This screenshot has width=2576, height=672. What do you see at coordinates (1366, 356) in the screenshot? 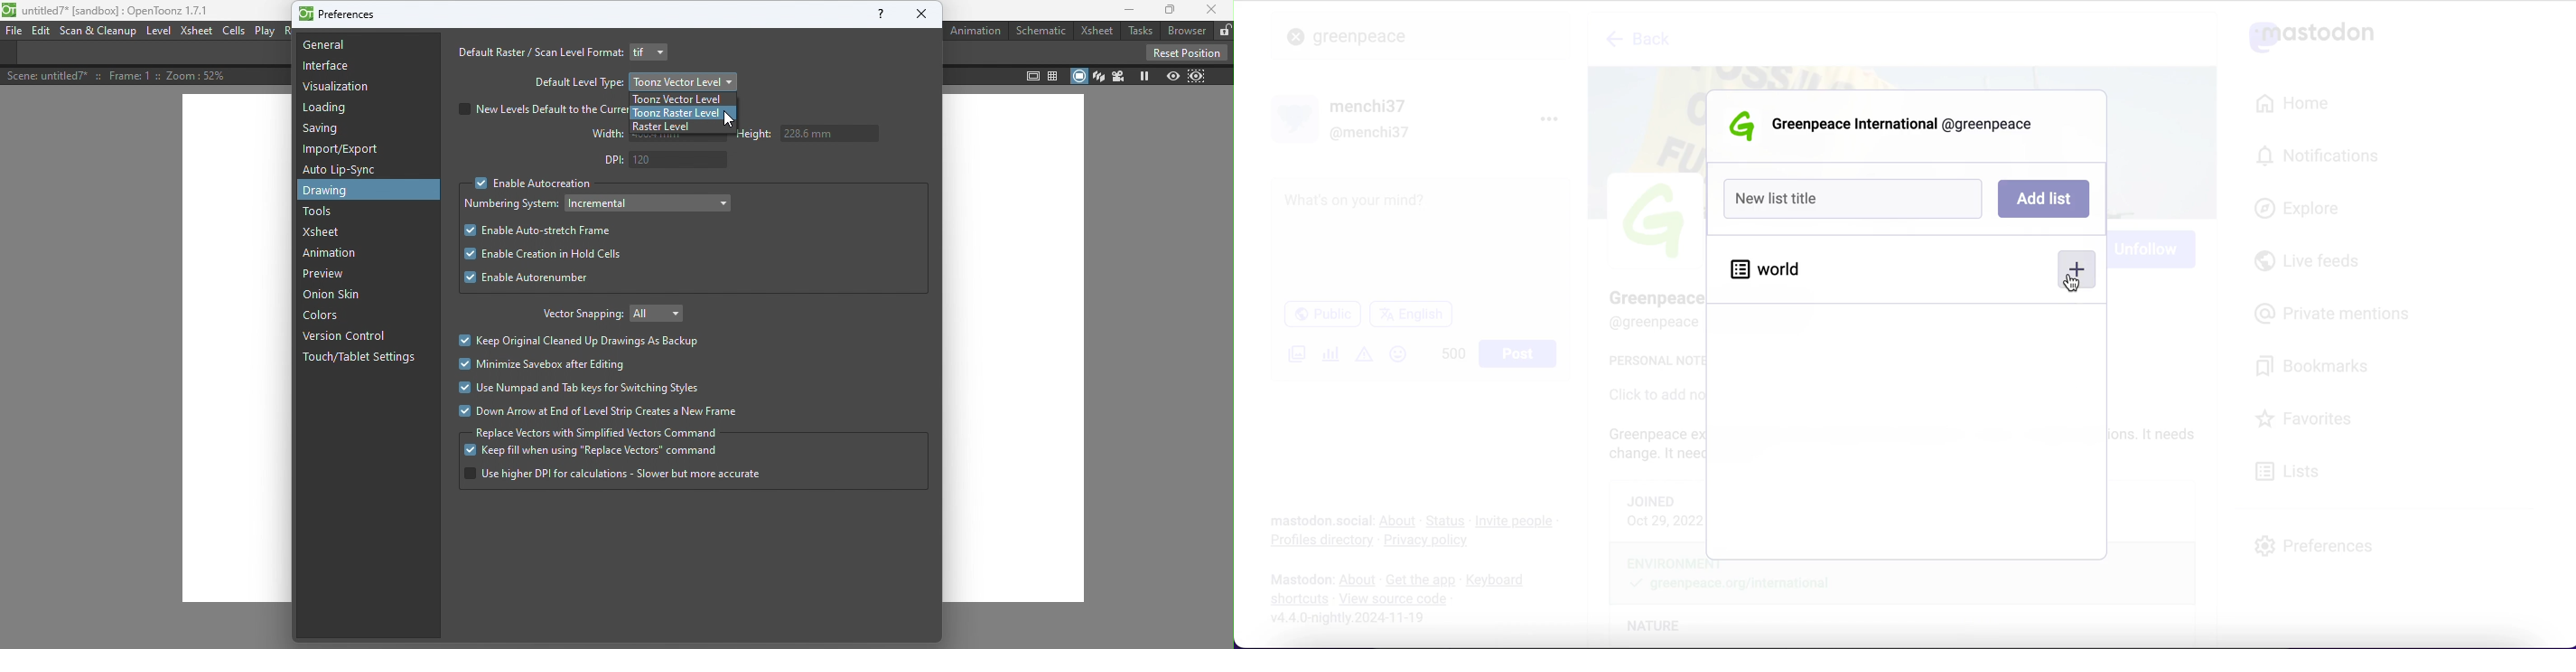
I see `add content warning` at bounding box center [1366, 356].